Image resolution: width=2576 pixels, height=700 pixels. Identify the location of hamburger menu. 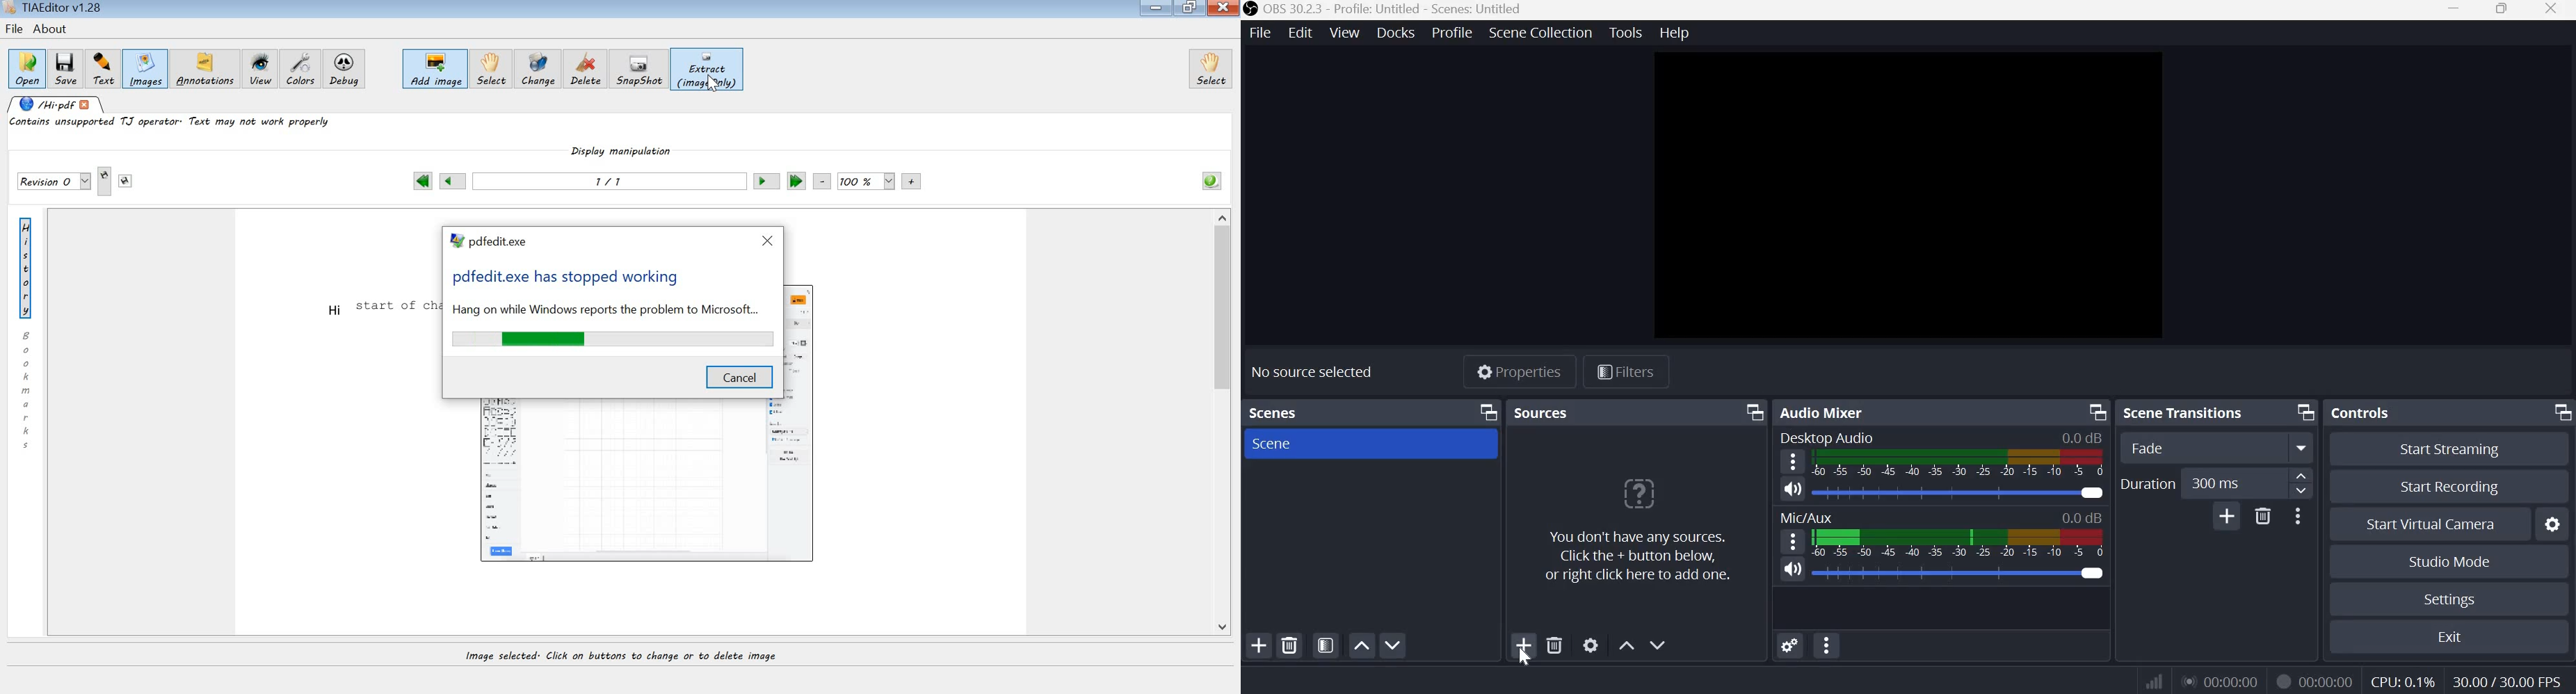
(1792, 462).